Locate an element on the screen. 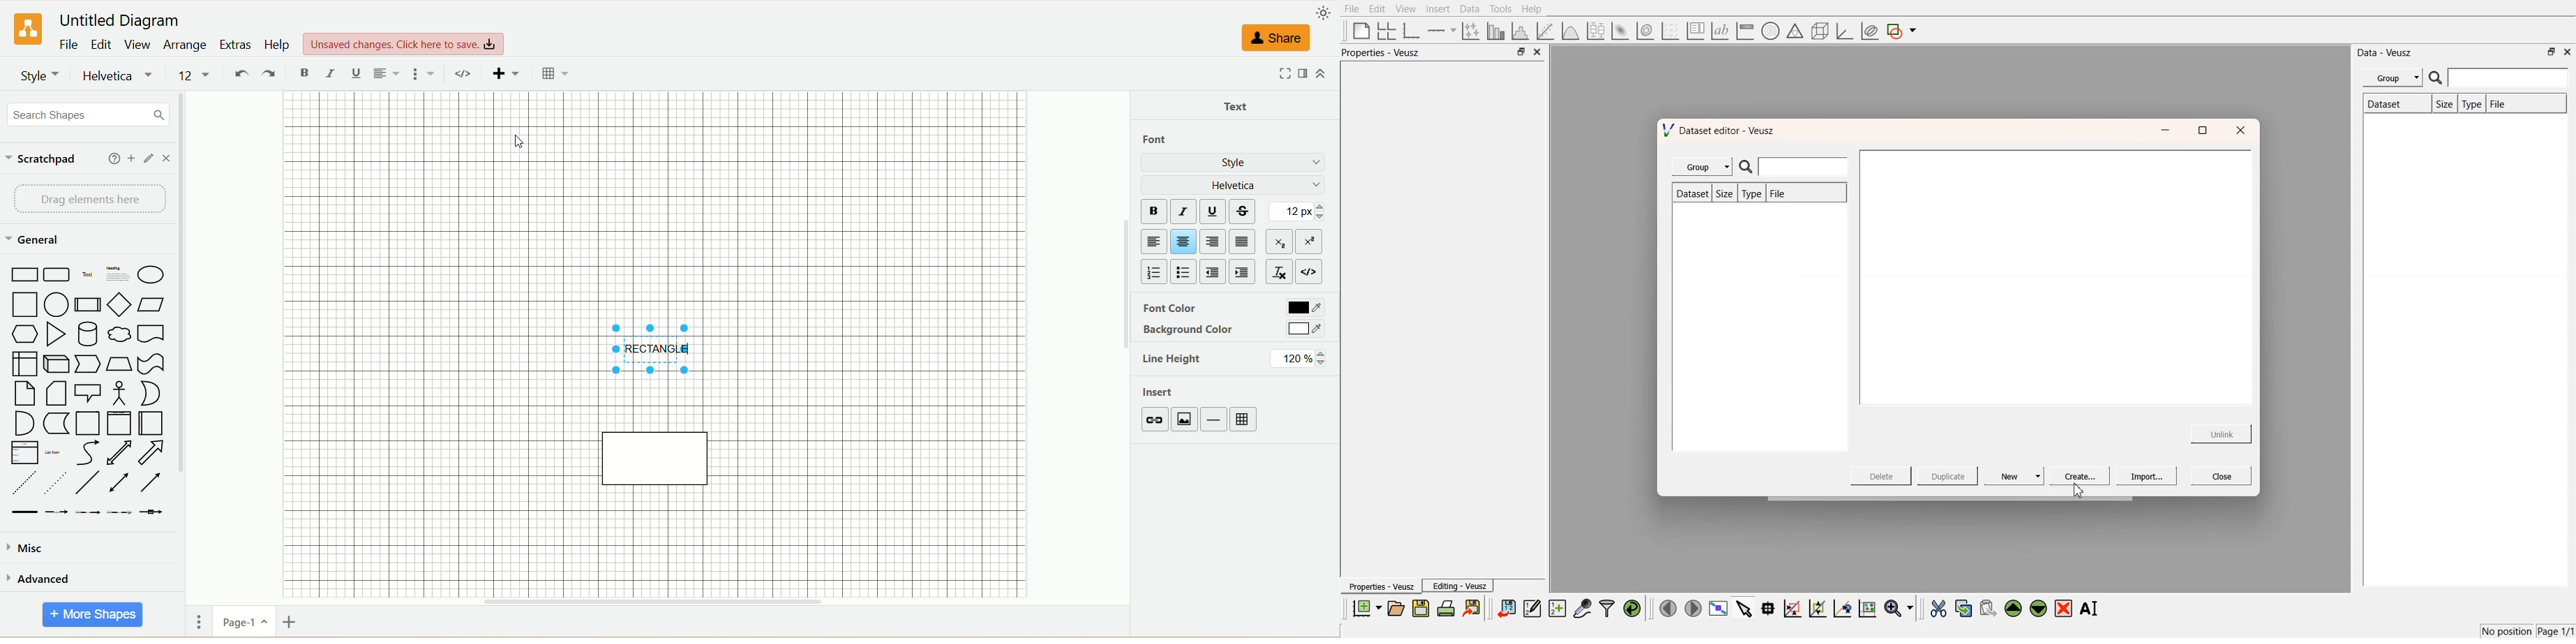 This screenshot has width=2576, height=644. histogram is located at coordinates (1523, 30).